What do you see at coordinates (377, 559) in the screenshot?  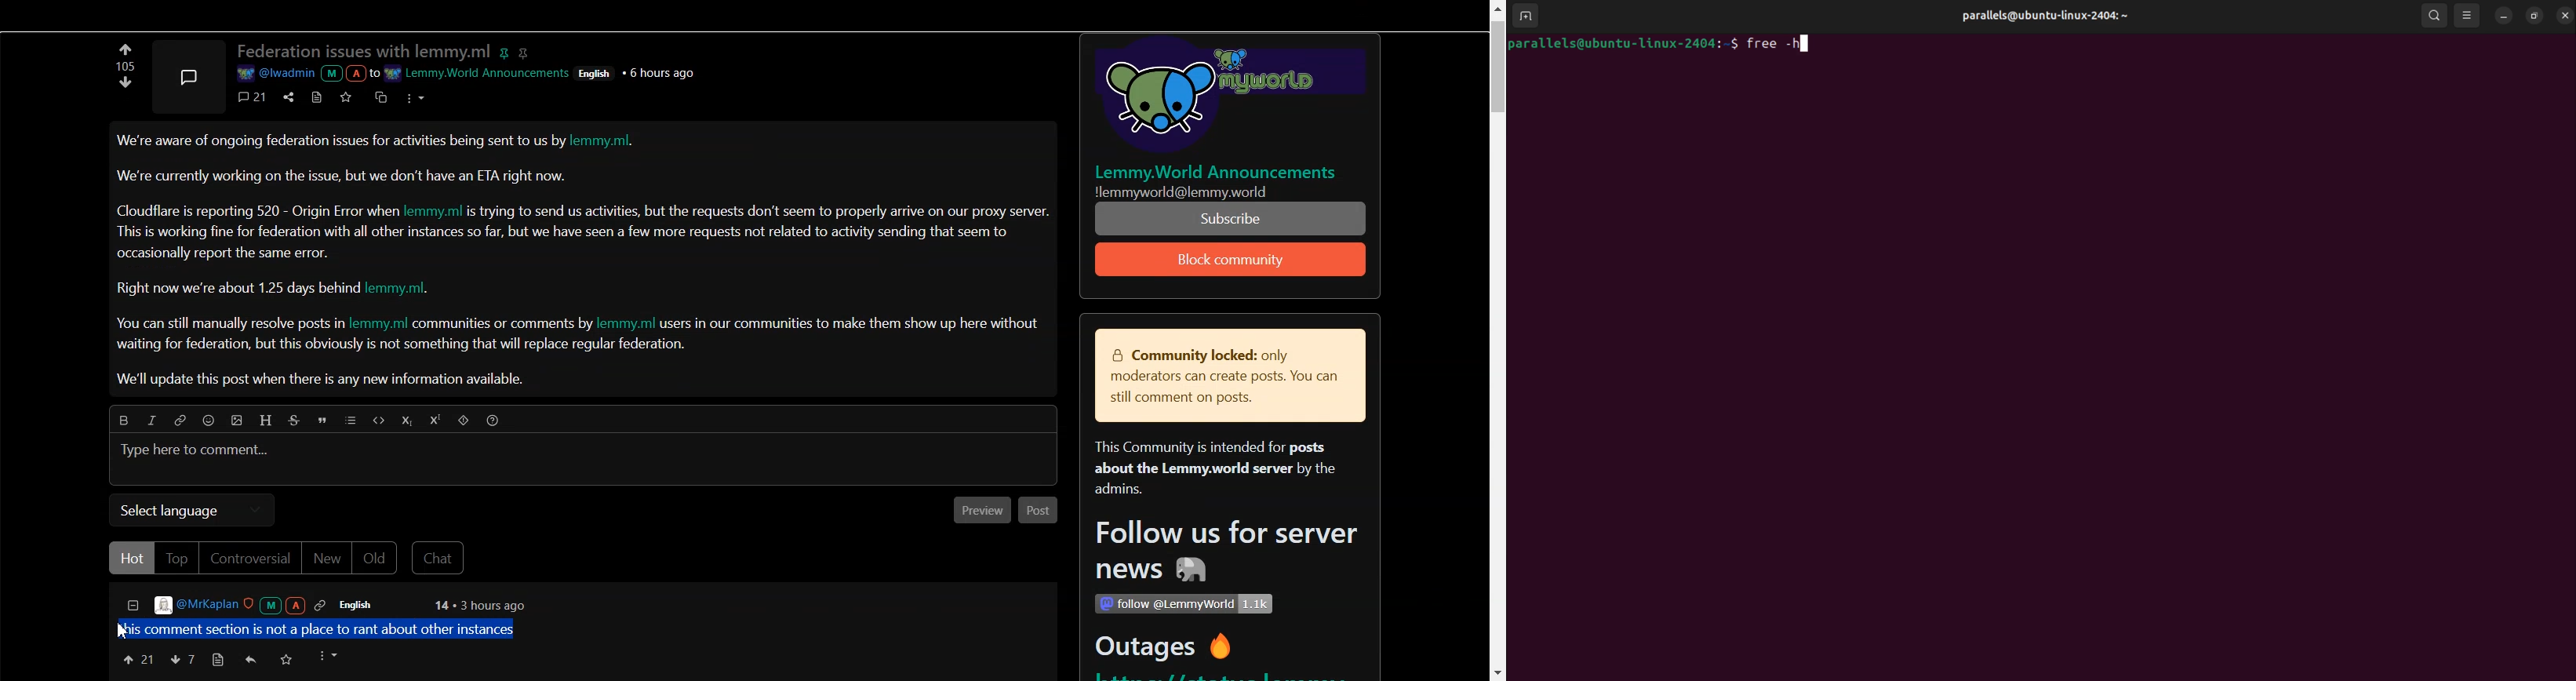 I see `Old` at bounding box center [377, 559].